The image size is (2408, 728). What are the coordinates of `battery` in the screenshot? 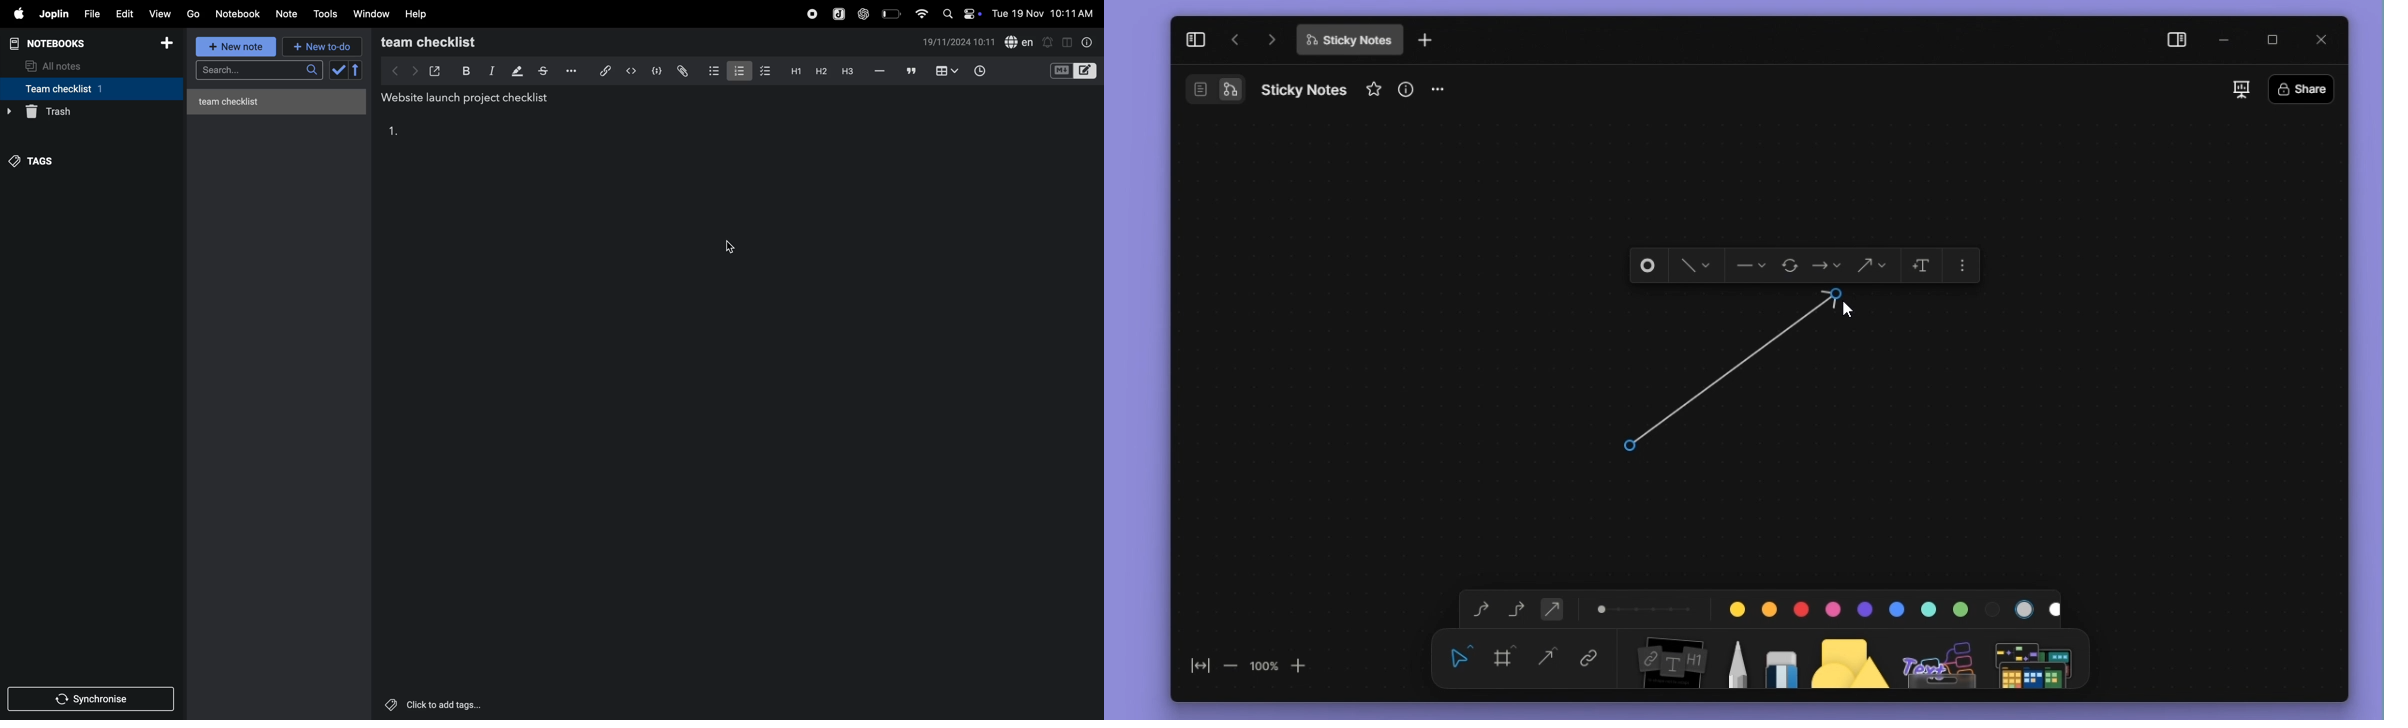 It's located at (891, 14).